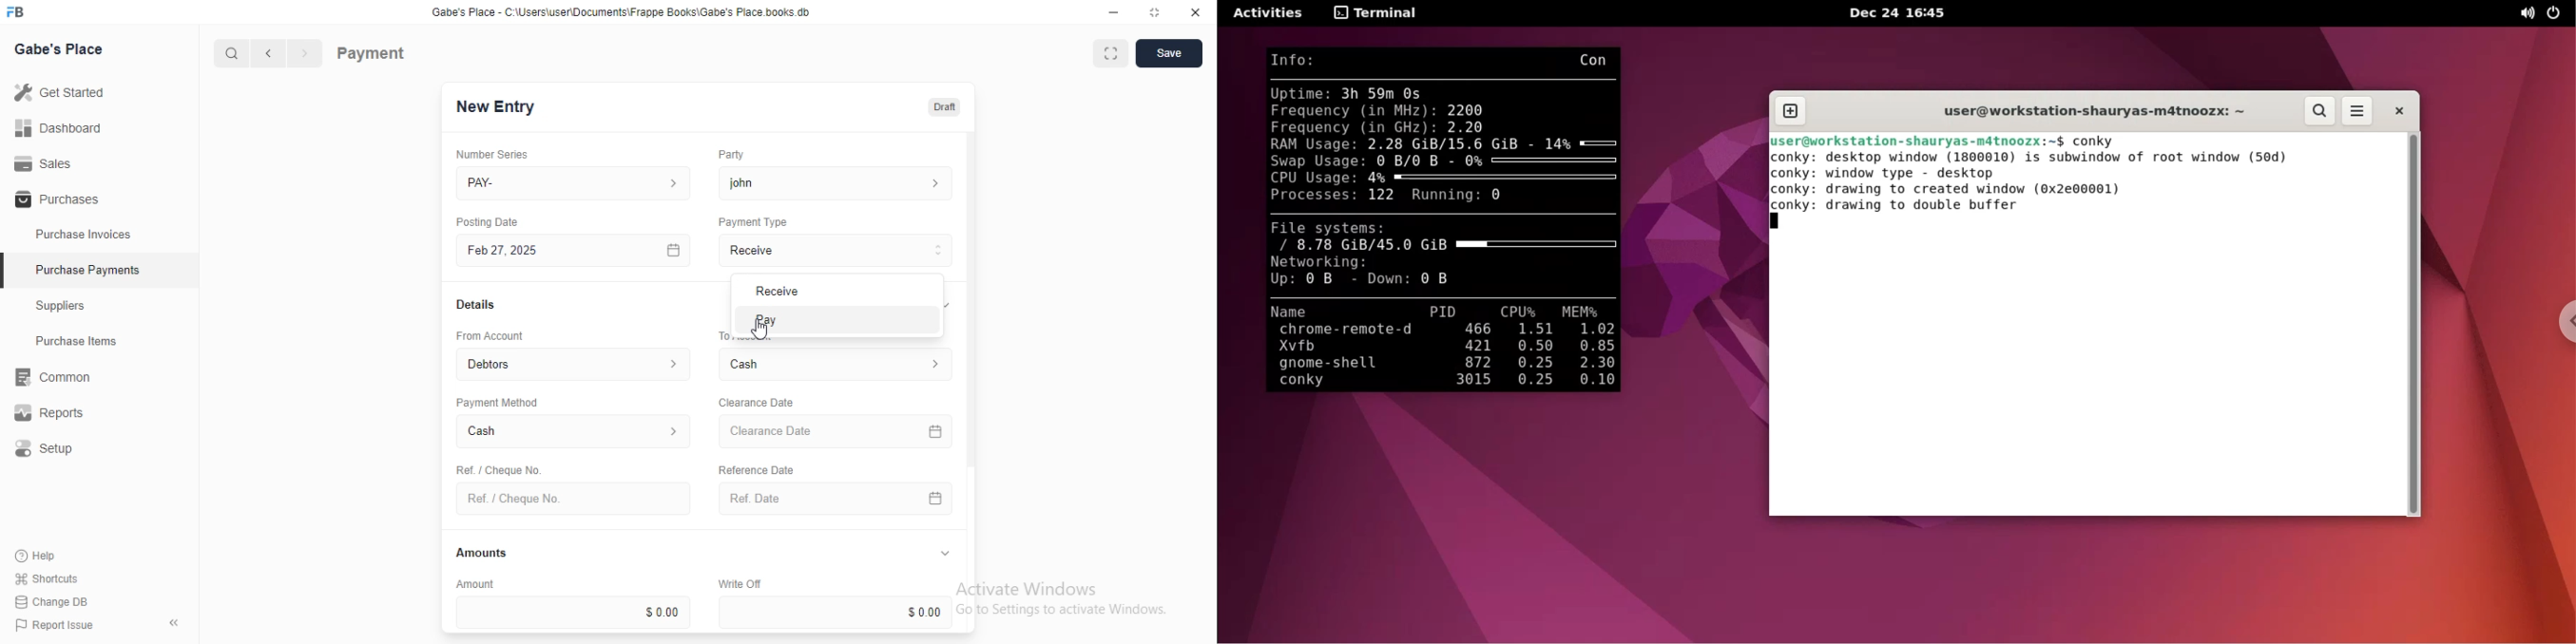 The image size is (2576, 644). What do you see at coordinates (233, 54) in the screenshot?
I see `search` at bounding box center [233, 54].